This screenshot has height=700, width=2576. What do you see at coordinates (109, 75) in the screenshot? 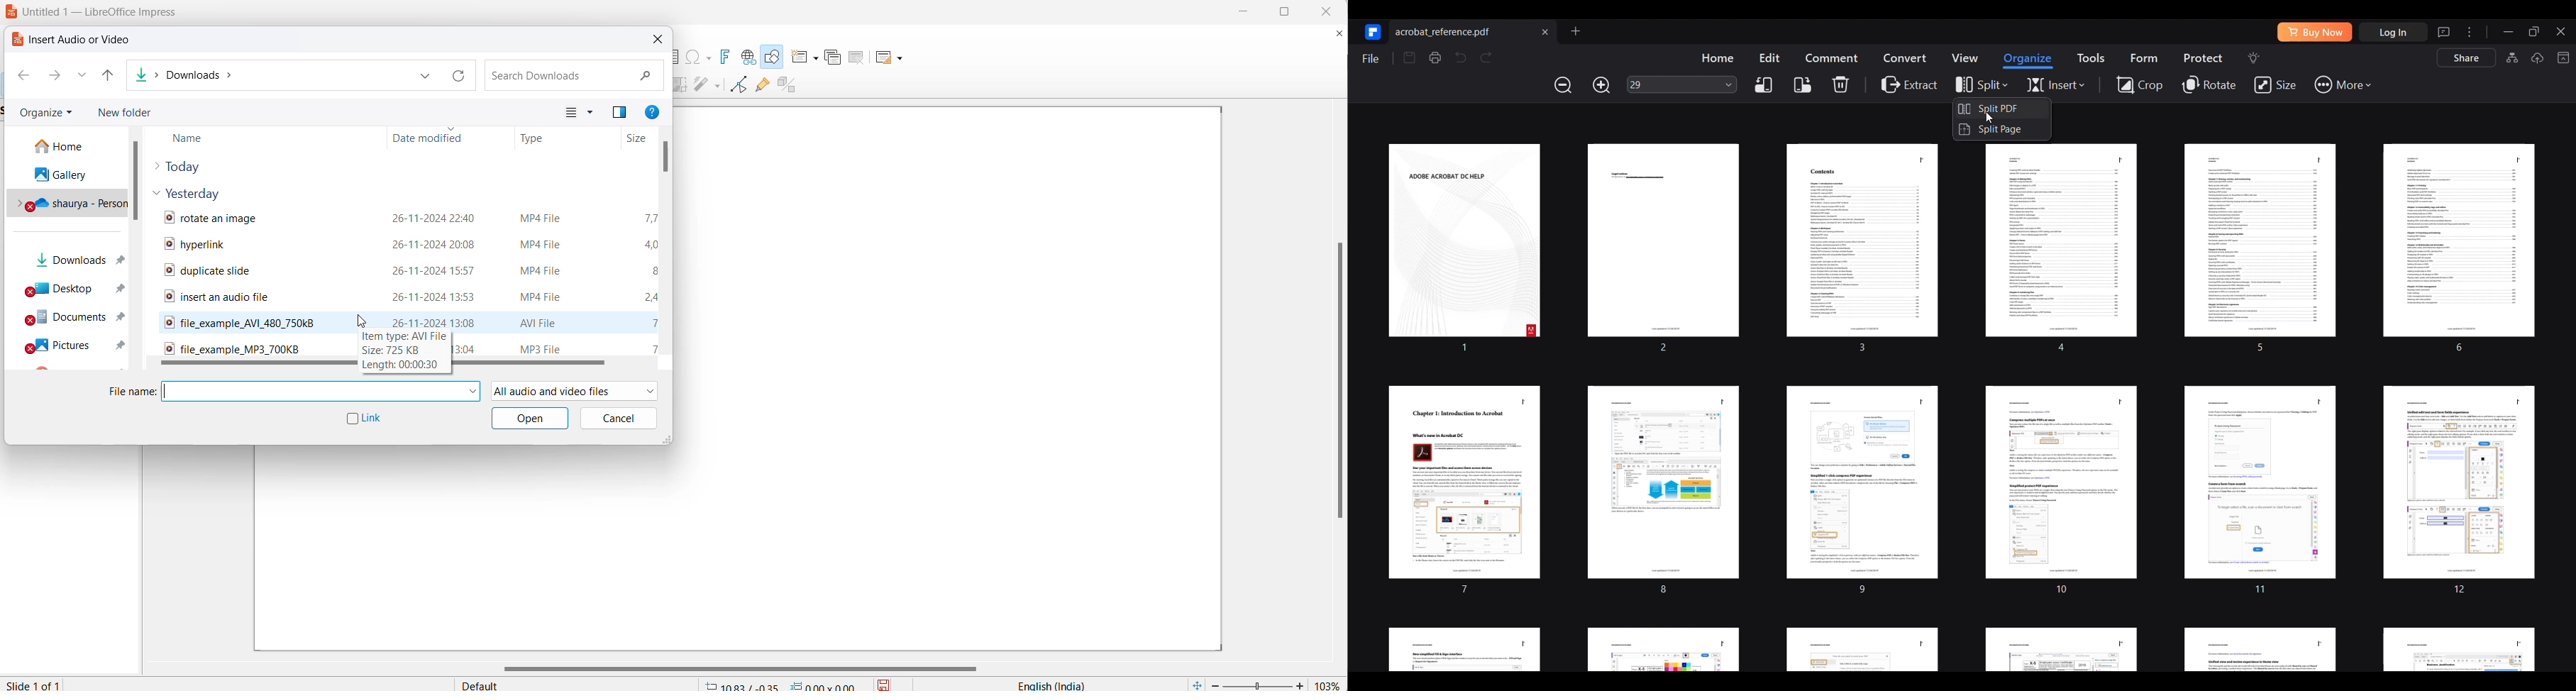
I see `up to` at bounding box center [109, 75].